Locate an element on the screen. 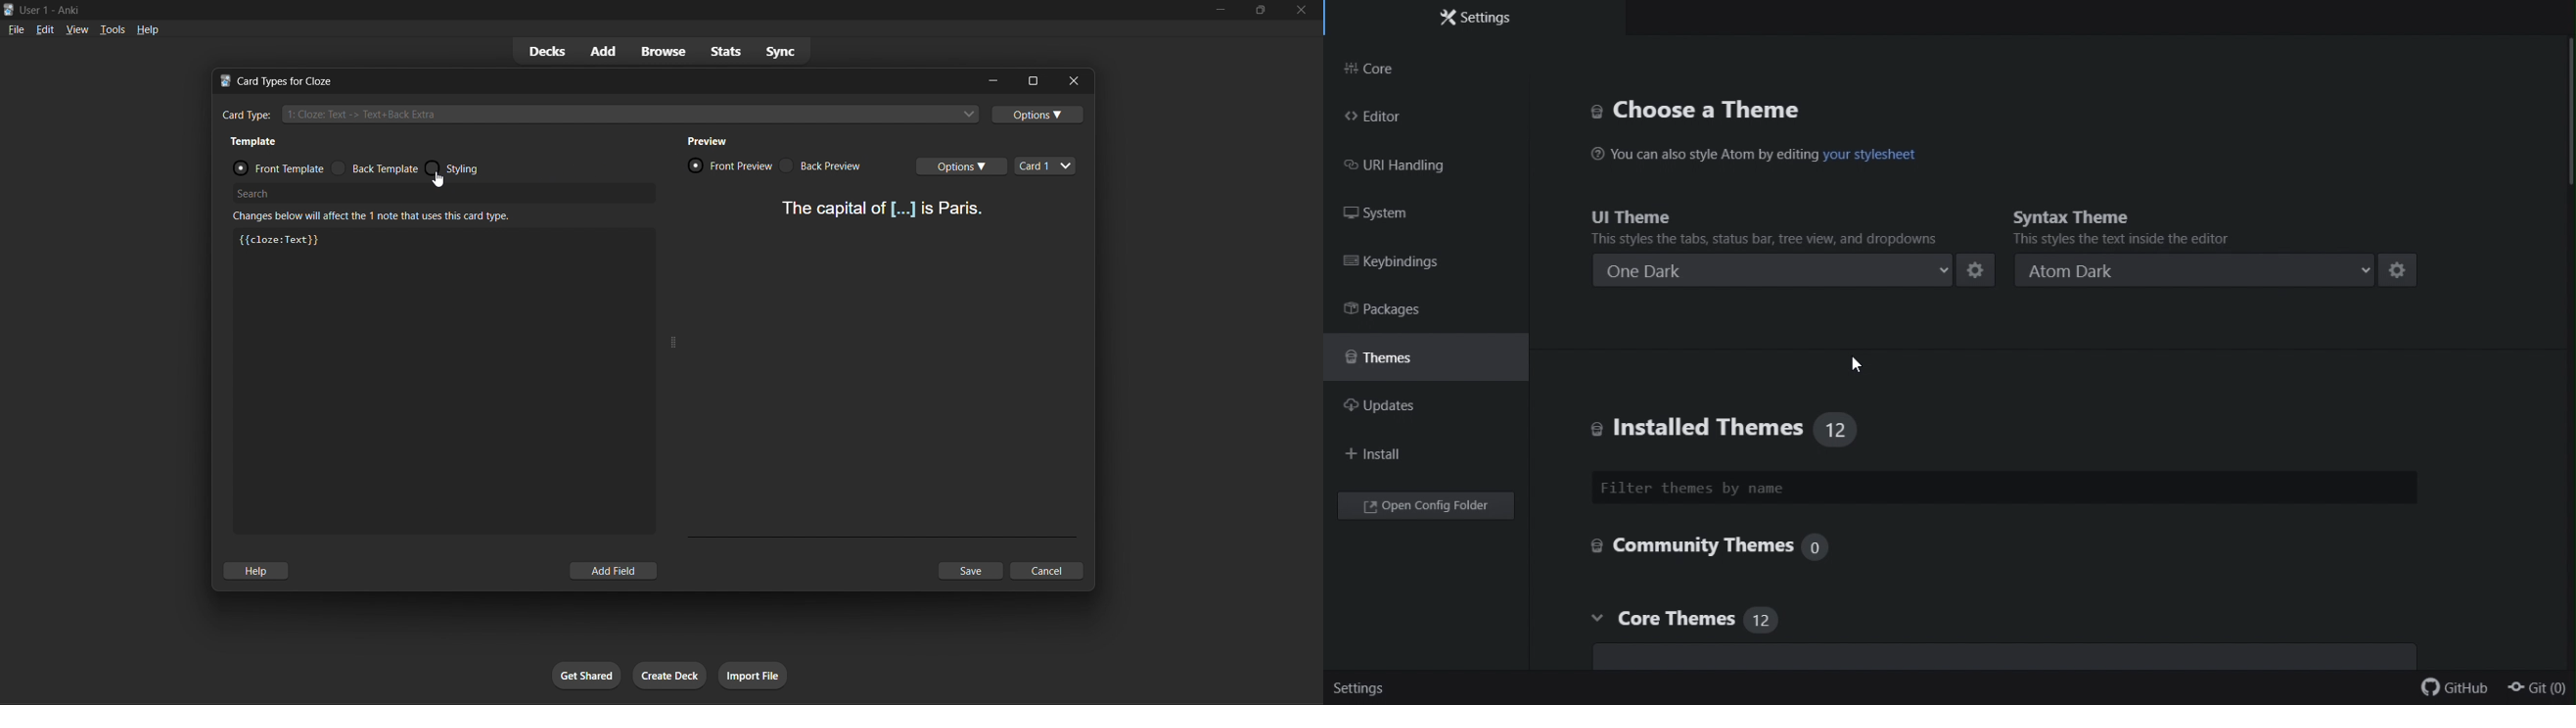  search bar is located at coordinates (446, 198).